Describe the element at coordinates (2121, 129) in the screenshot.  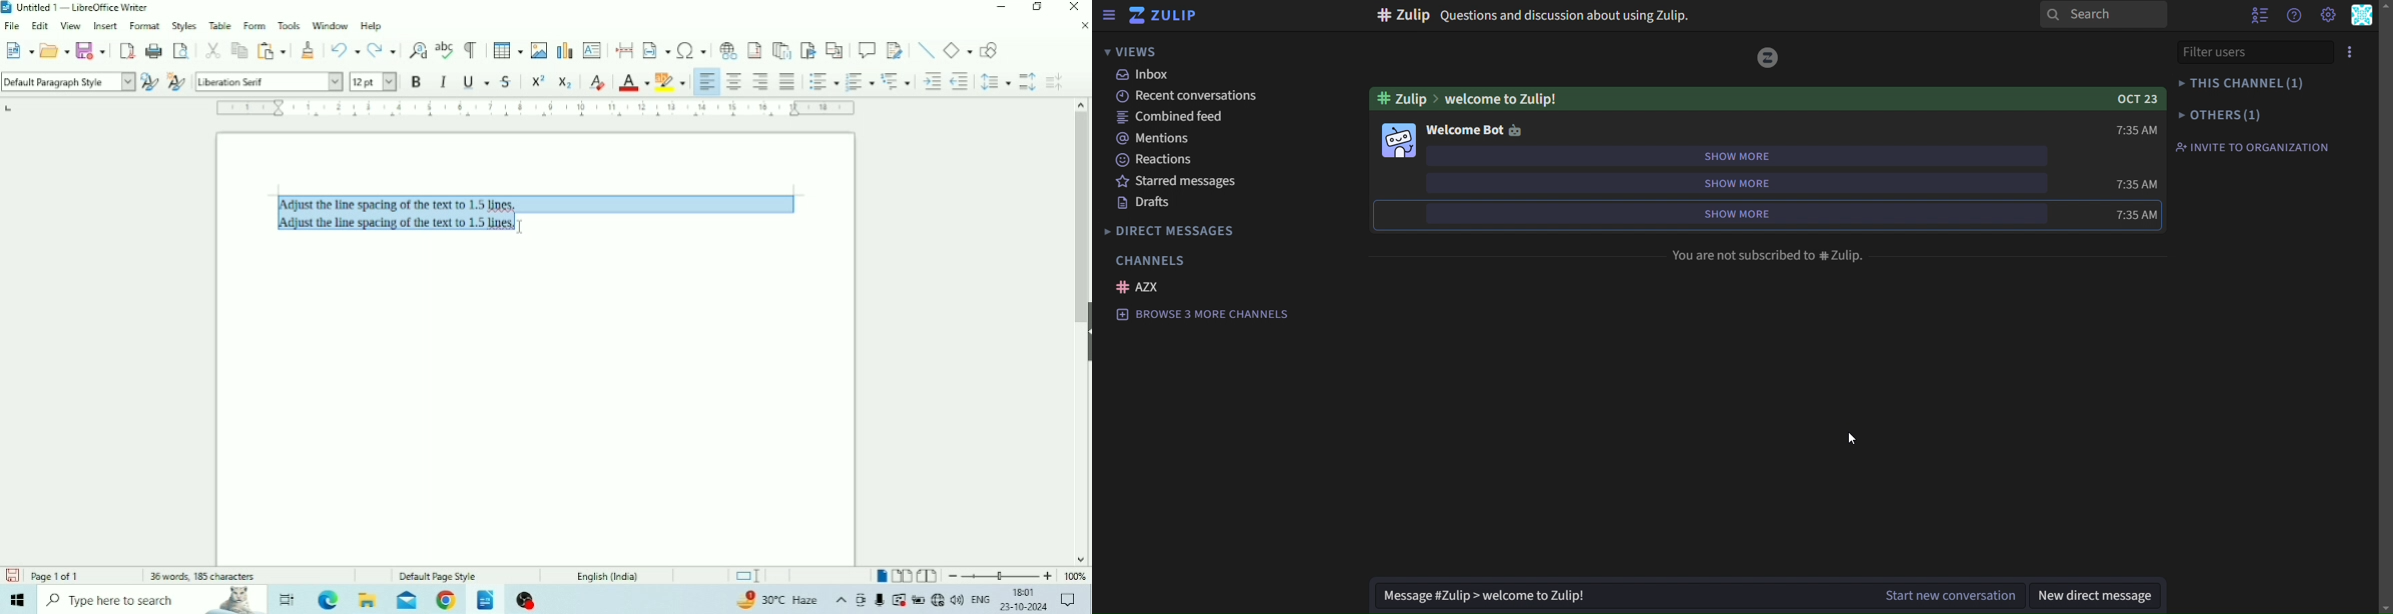
I see `7:35am` at that location.